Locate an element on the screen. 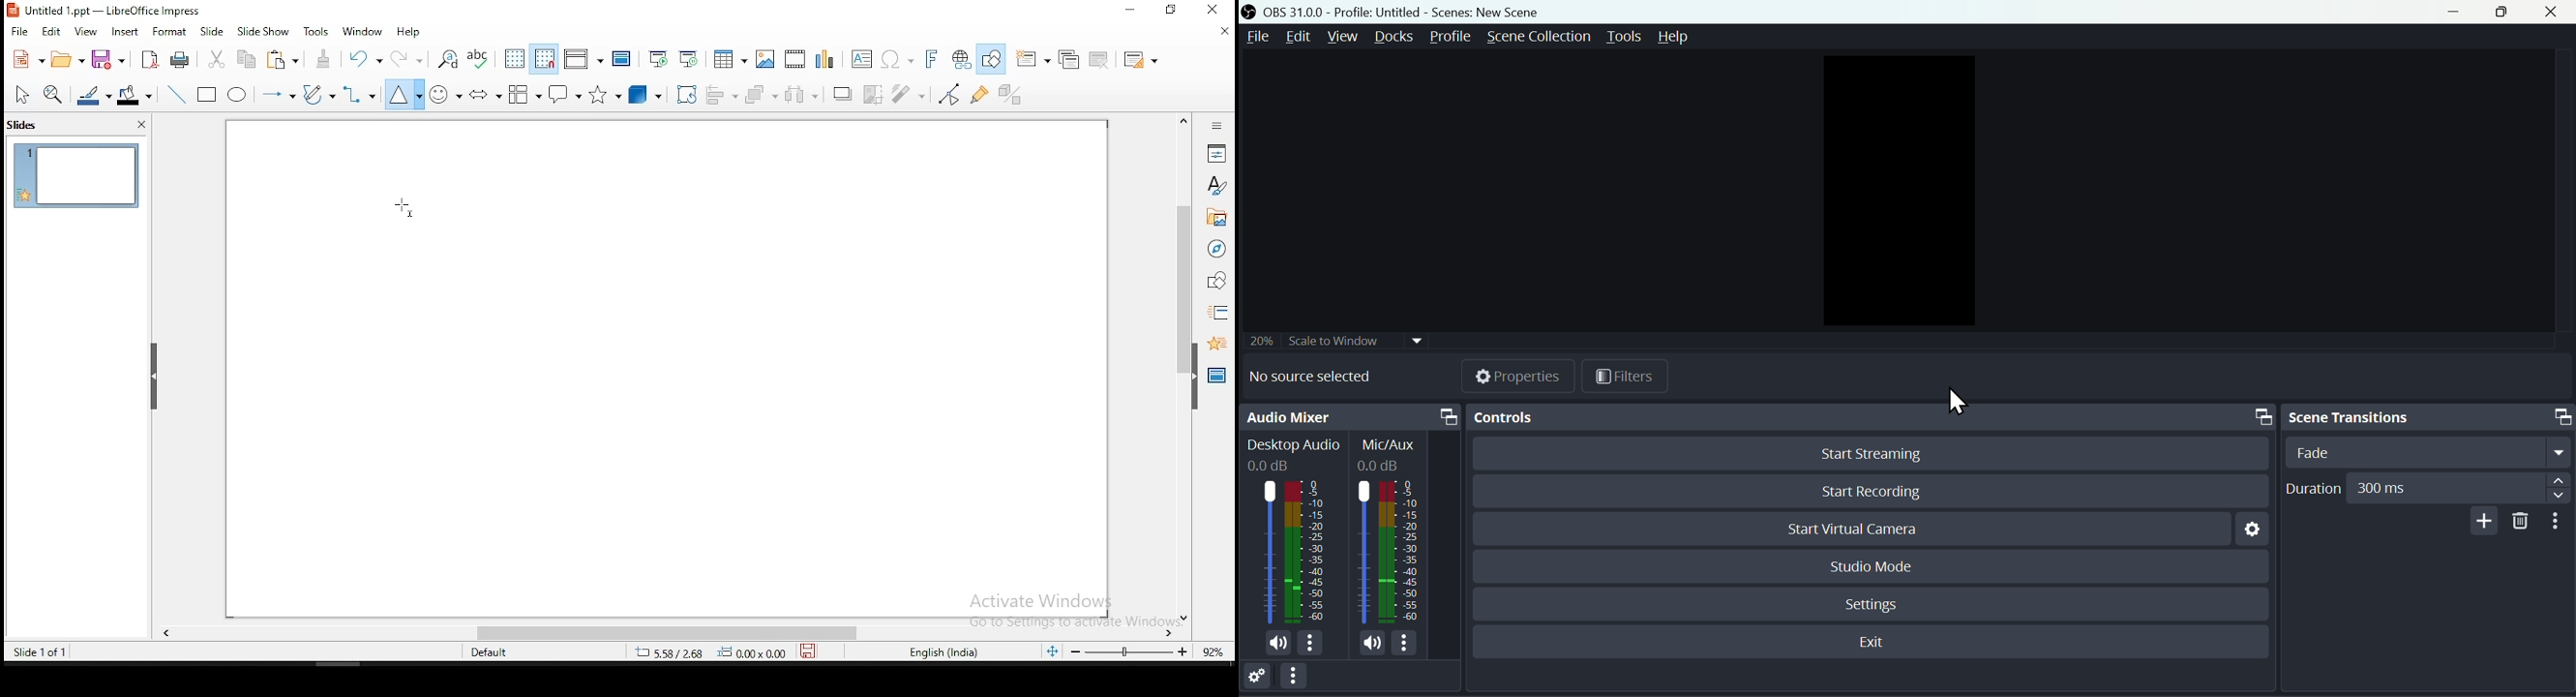 This screenshot has width=2576, height=700. mouse pointer is located at coordinates (403, 207).